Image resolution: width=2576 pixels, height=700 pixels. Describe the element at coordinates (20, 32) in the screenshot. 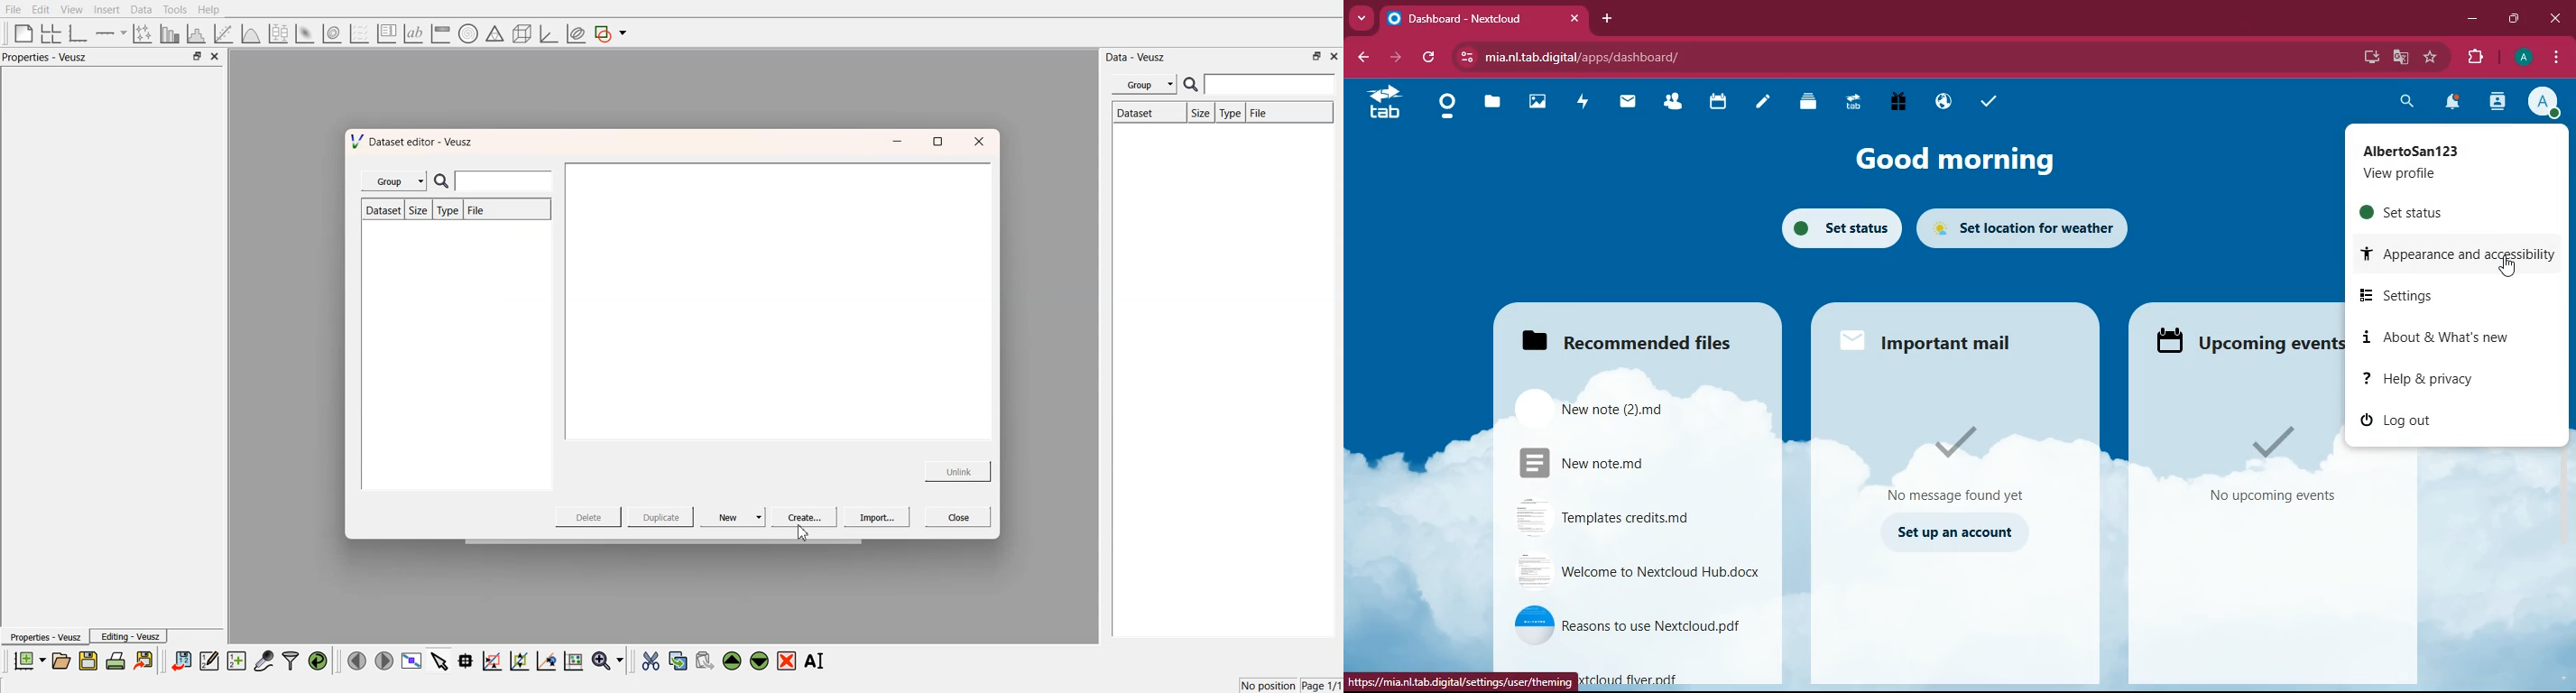

I see `blank page` at that location.